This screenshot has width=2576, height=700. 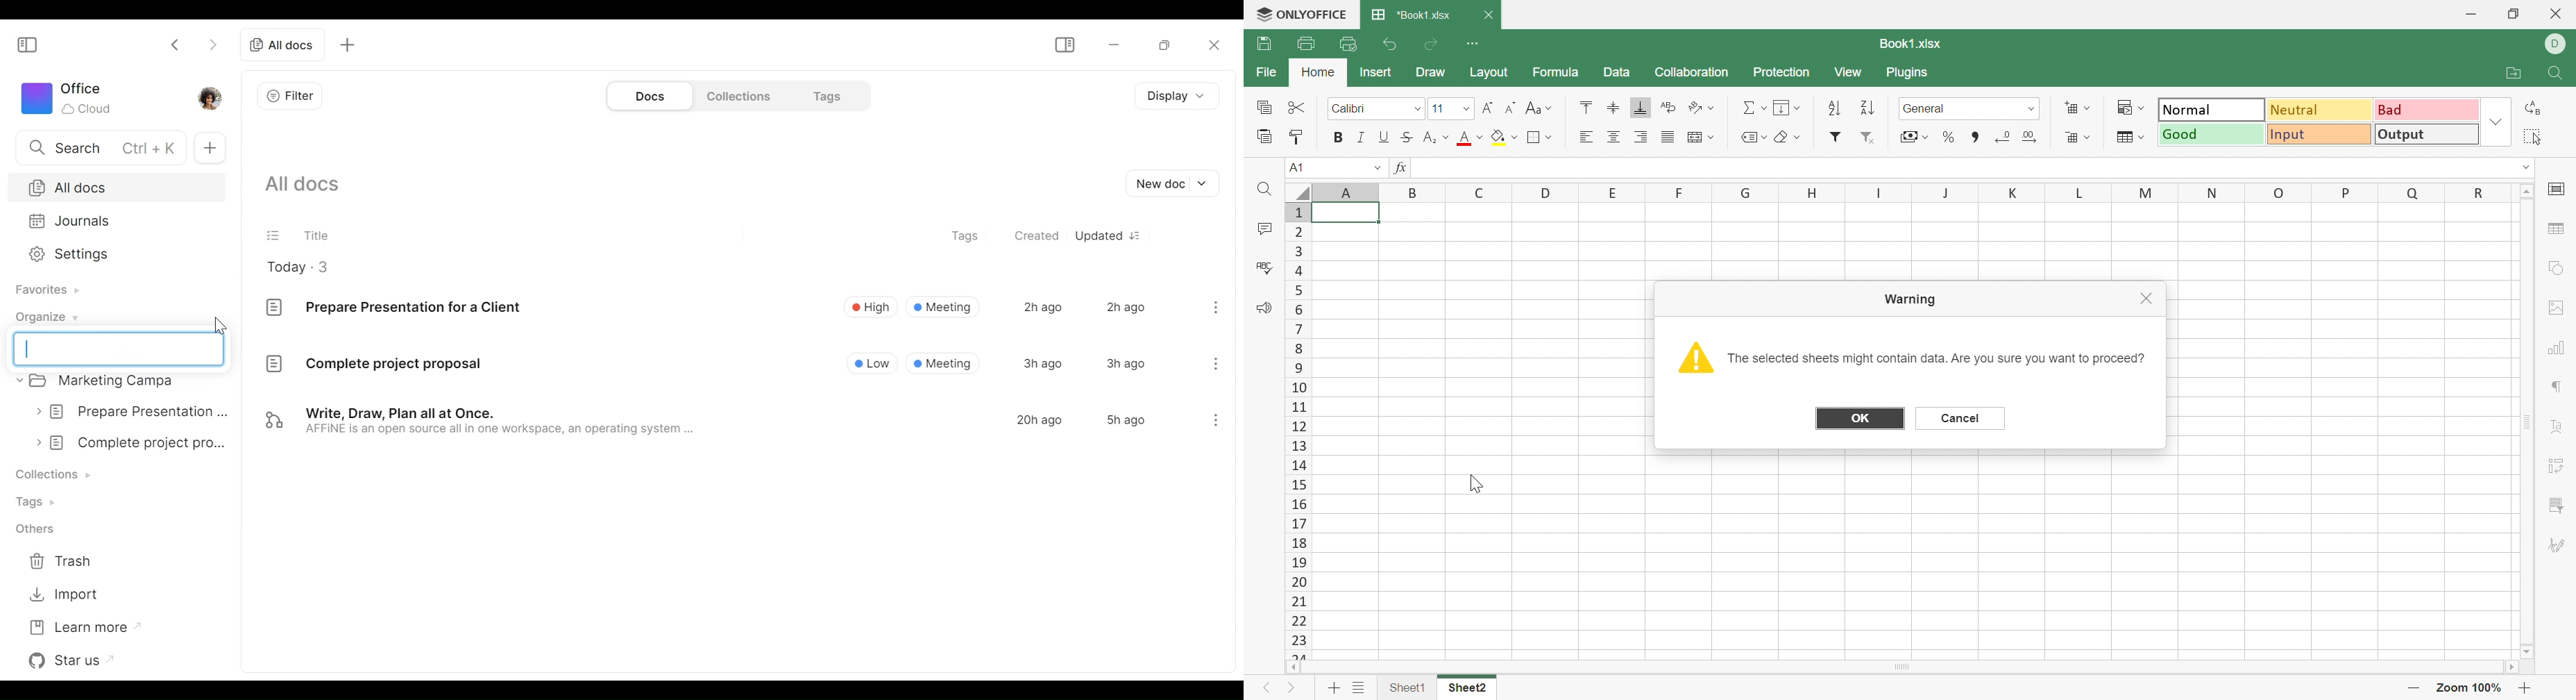 I want to click on Drop Down, so click(x=1799, y=108).